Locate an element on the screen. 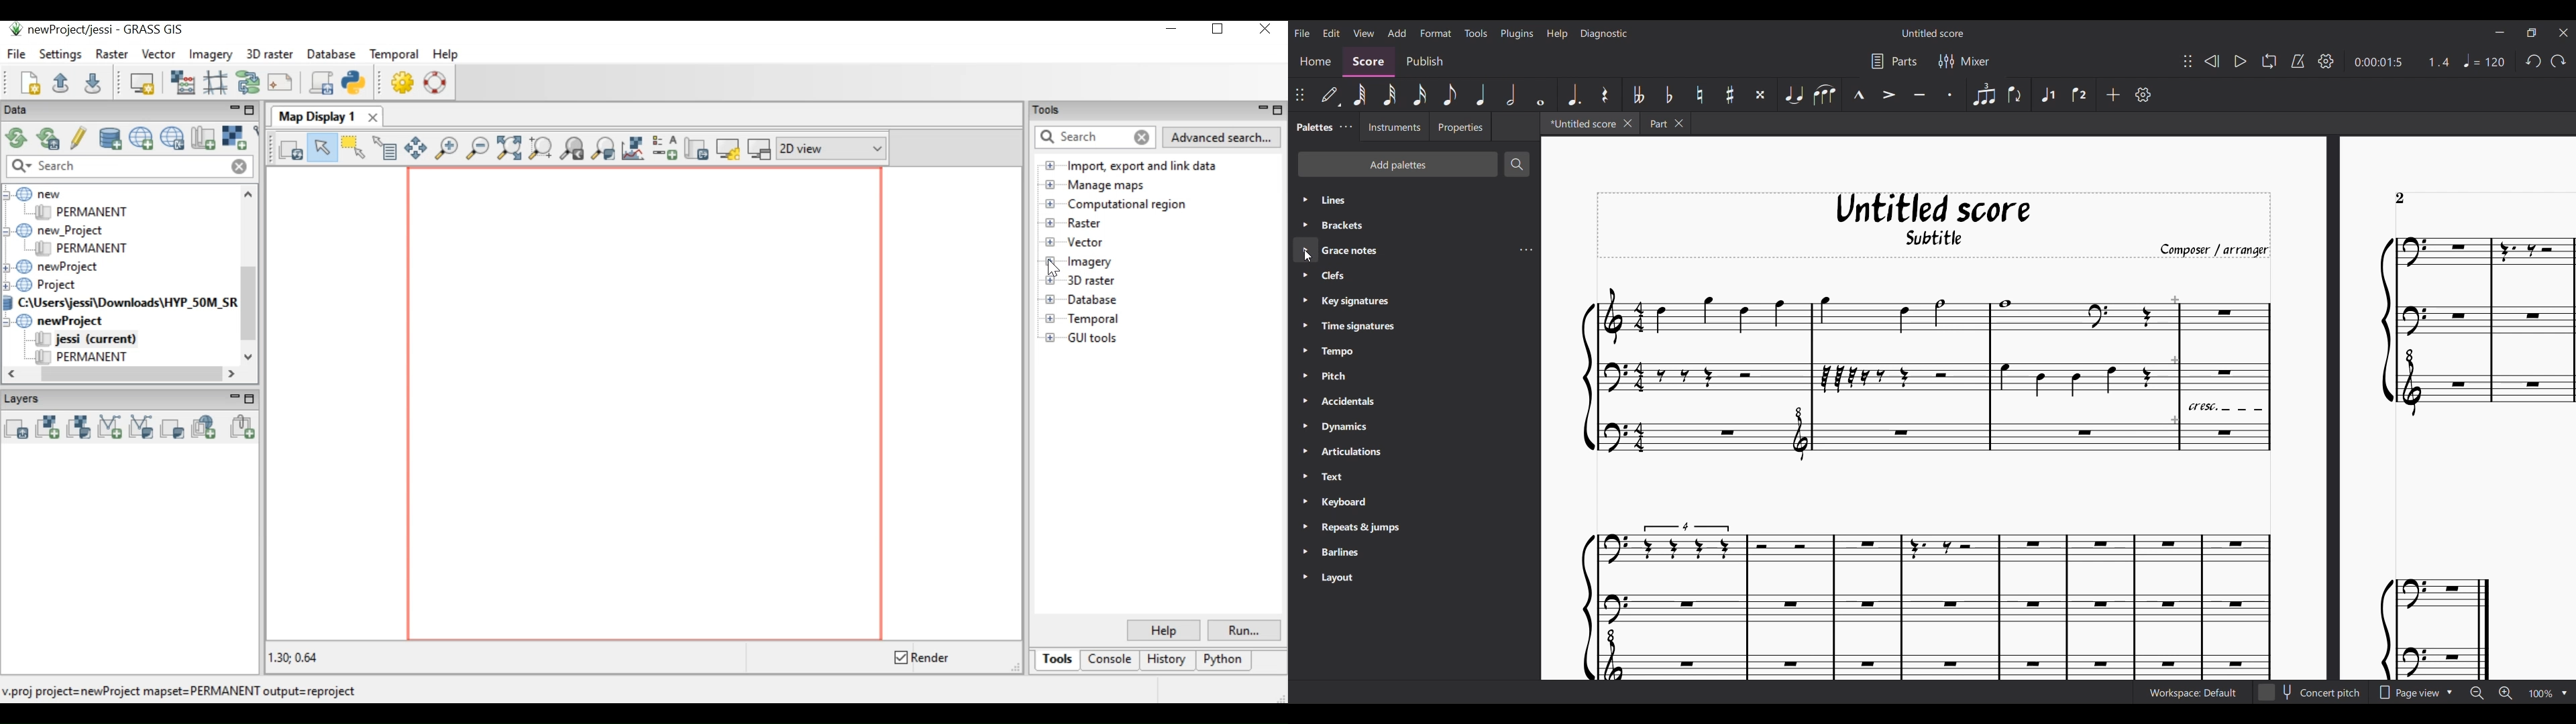  Help menu is located at coordinates (1558, 34).